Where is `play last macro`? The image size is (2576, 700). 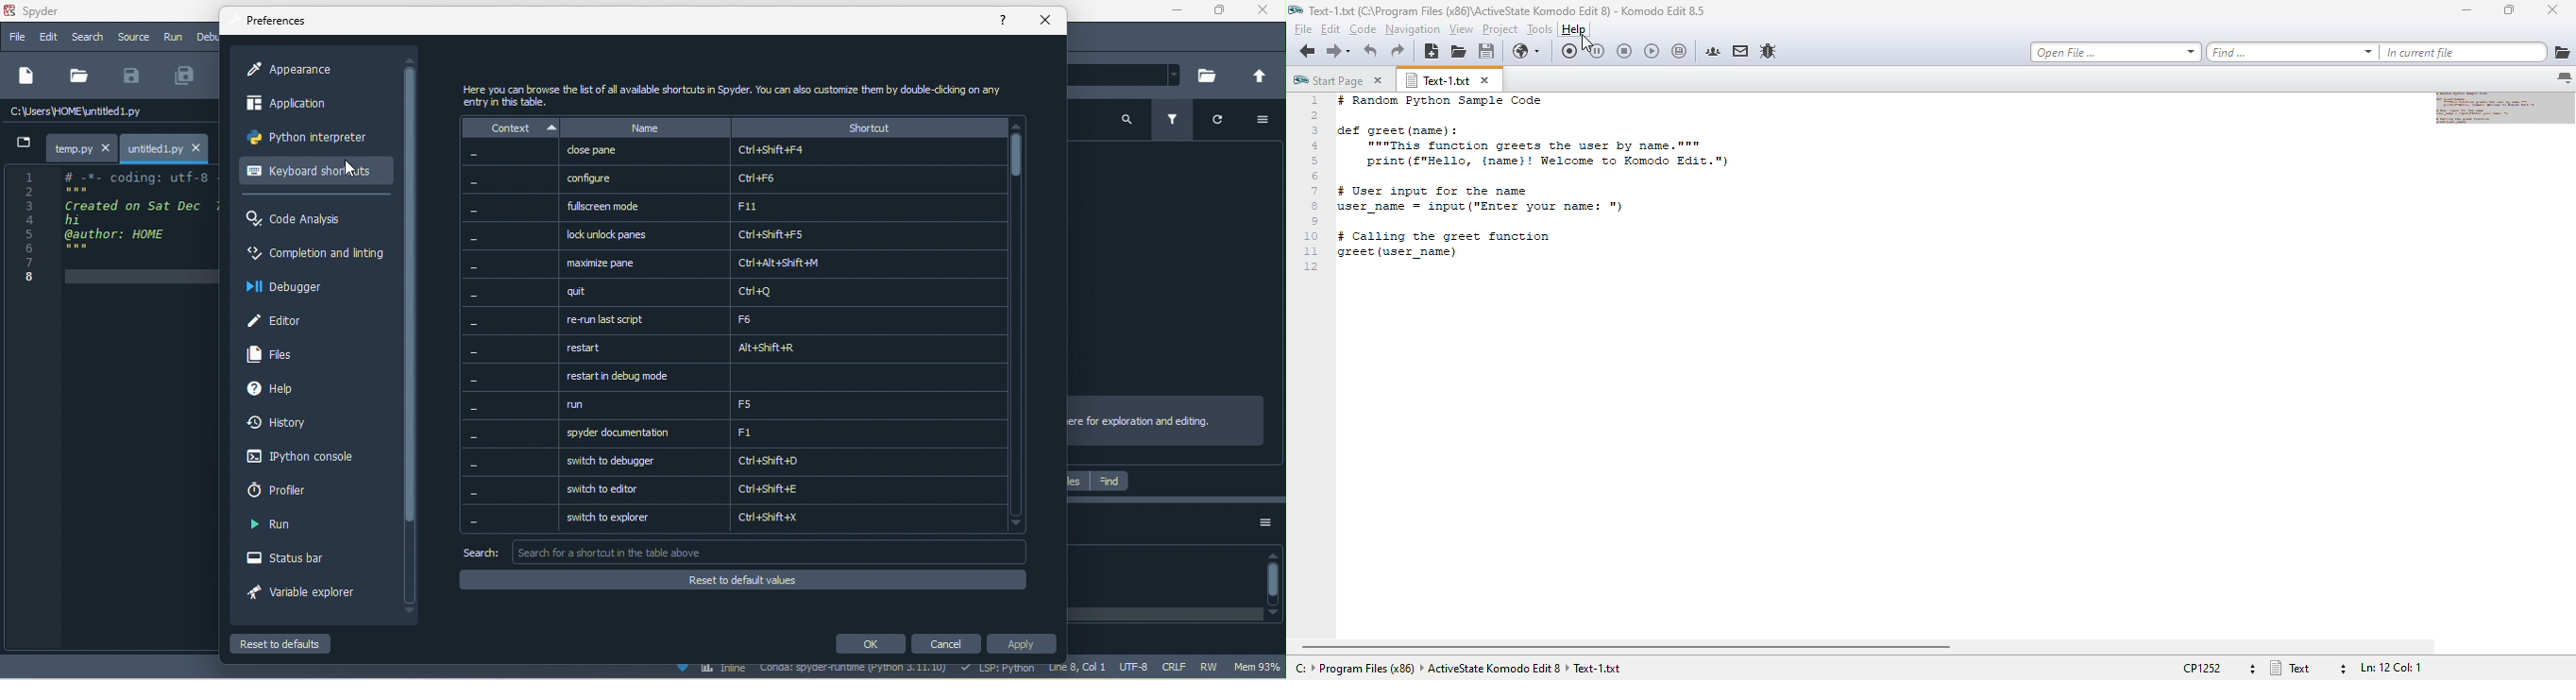 play last macro is located at coordinates (1652, 51).